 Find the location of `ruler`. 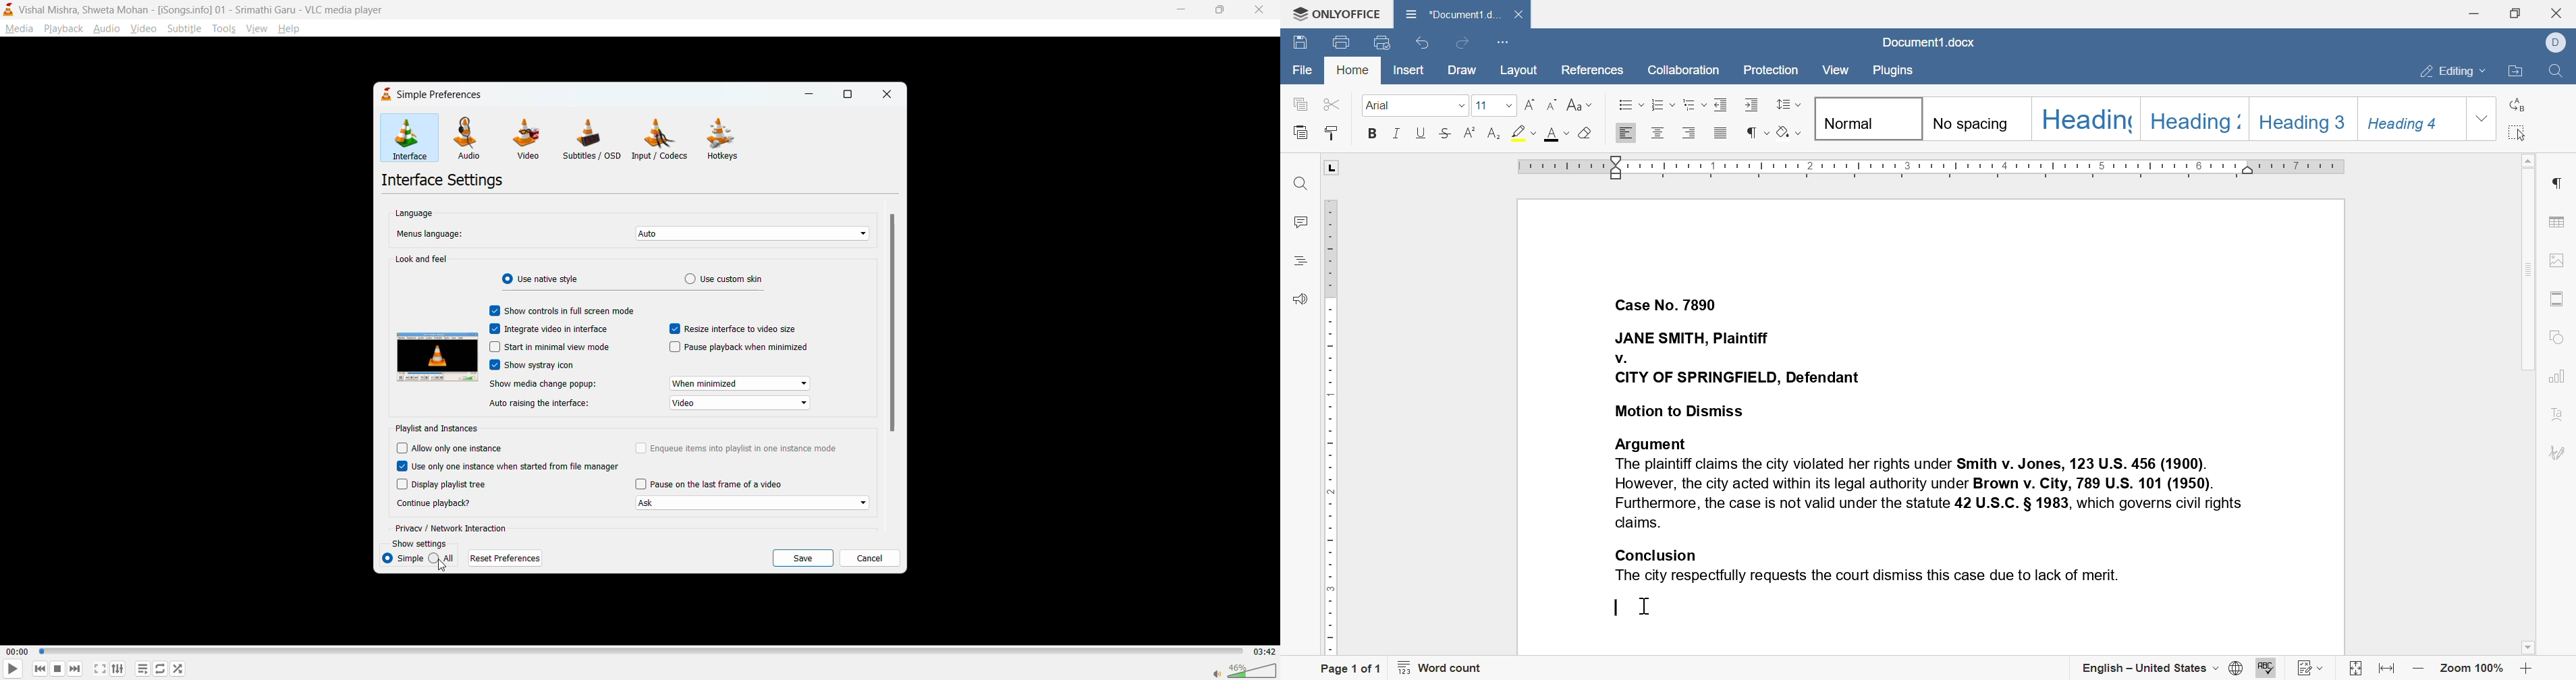

ruler is located at coordinates (1332, 428).